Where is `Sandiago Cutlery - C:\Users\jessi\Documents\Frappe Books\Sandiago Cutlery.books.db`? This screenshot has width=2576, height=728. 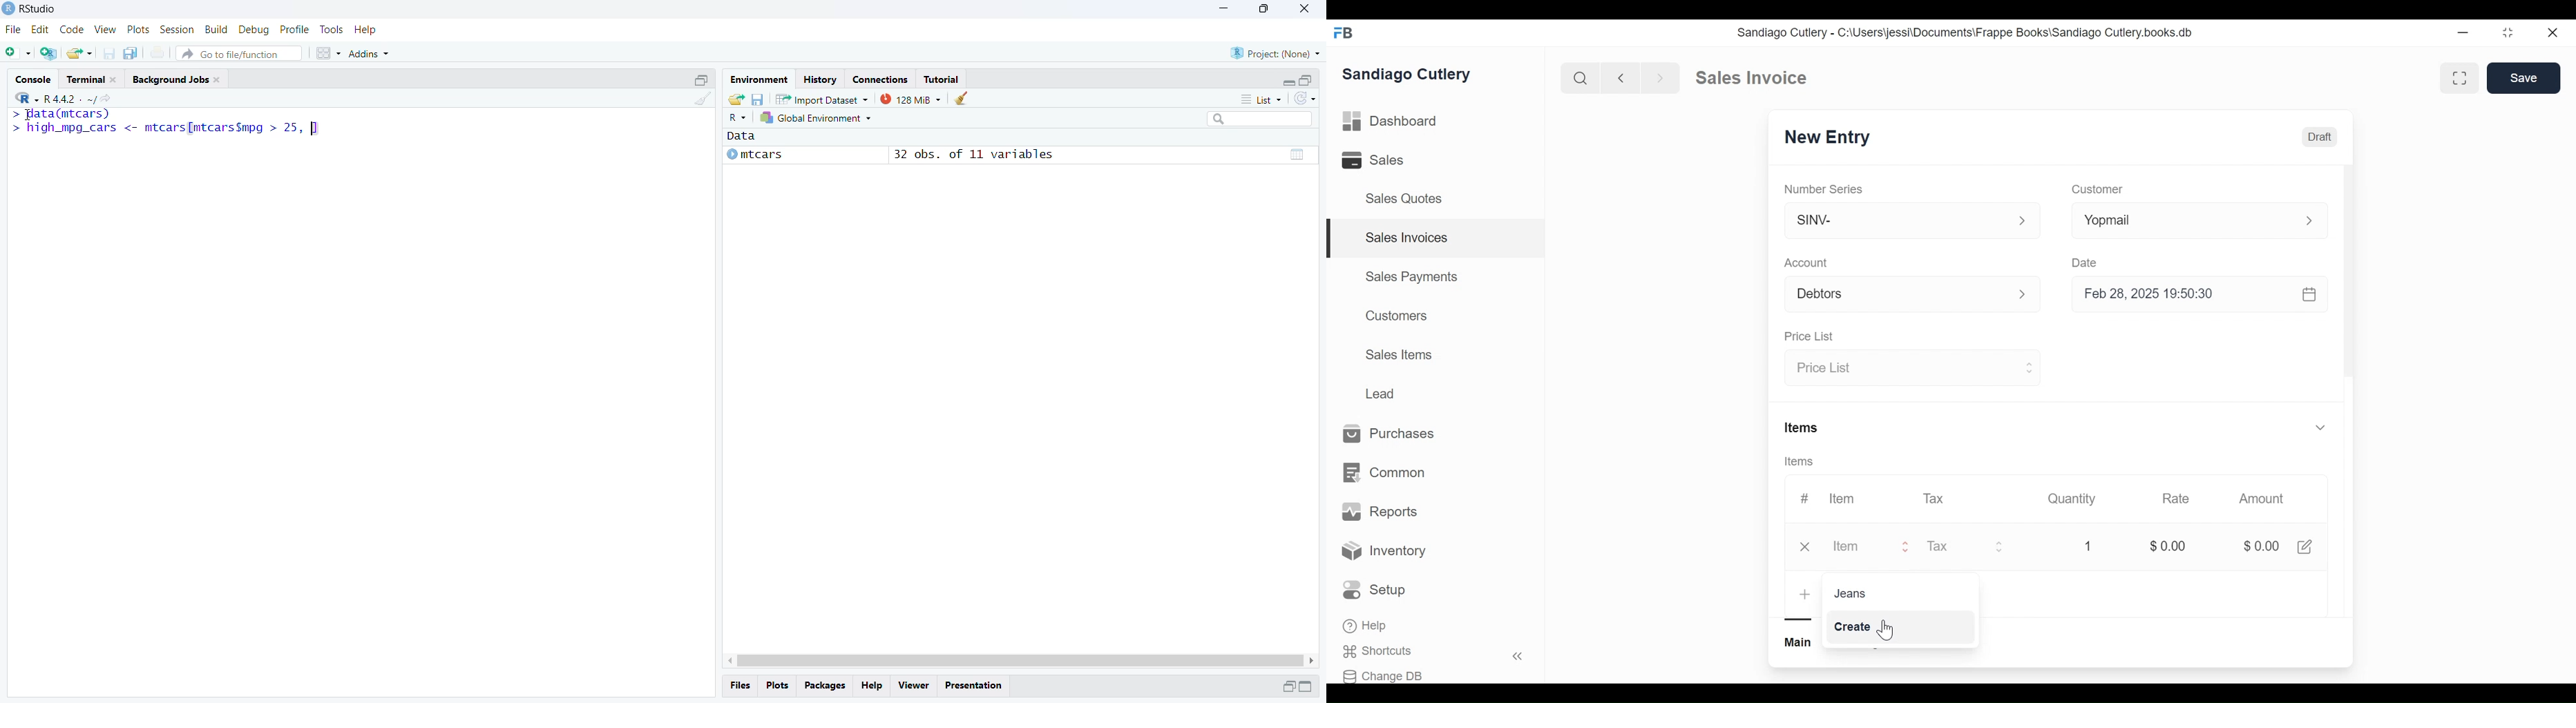 Sandiago Cutlery - C:\Users\jessi\Documents\Frappe Books\Sandiago Cutlery.books.db is located at coordinates (1964, 32).